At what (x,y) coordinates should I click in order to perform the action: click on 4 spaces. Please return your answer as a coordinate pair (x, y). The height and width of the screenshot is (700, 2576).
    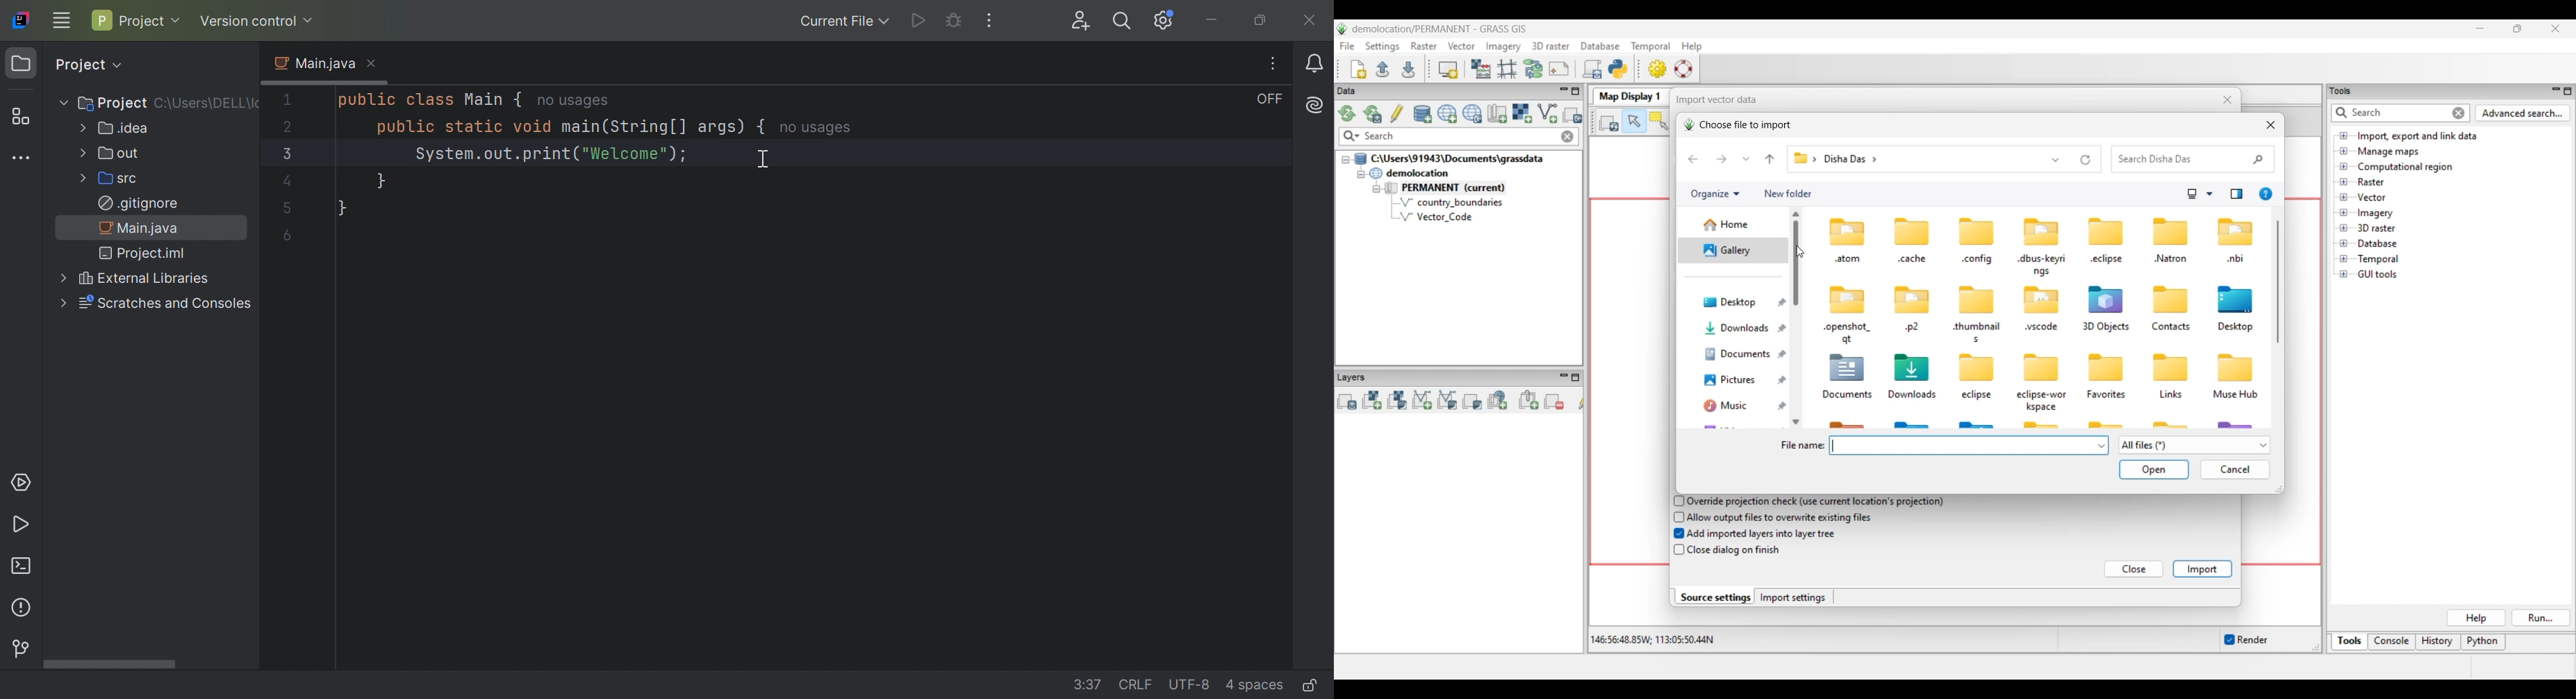
    Looking at the image, I should click on (1253, 687).